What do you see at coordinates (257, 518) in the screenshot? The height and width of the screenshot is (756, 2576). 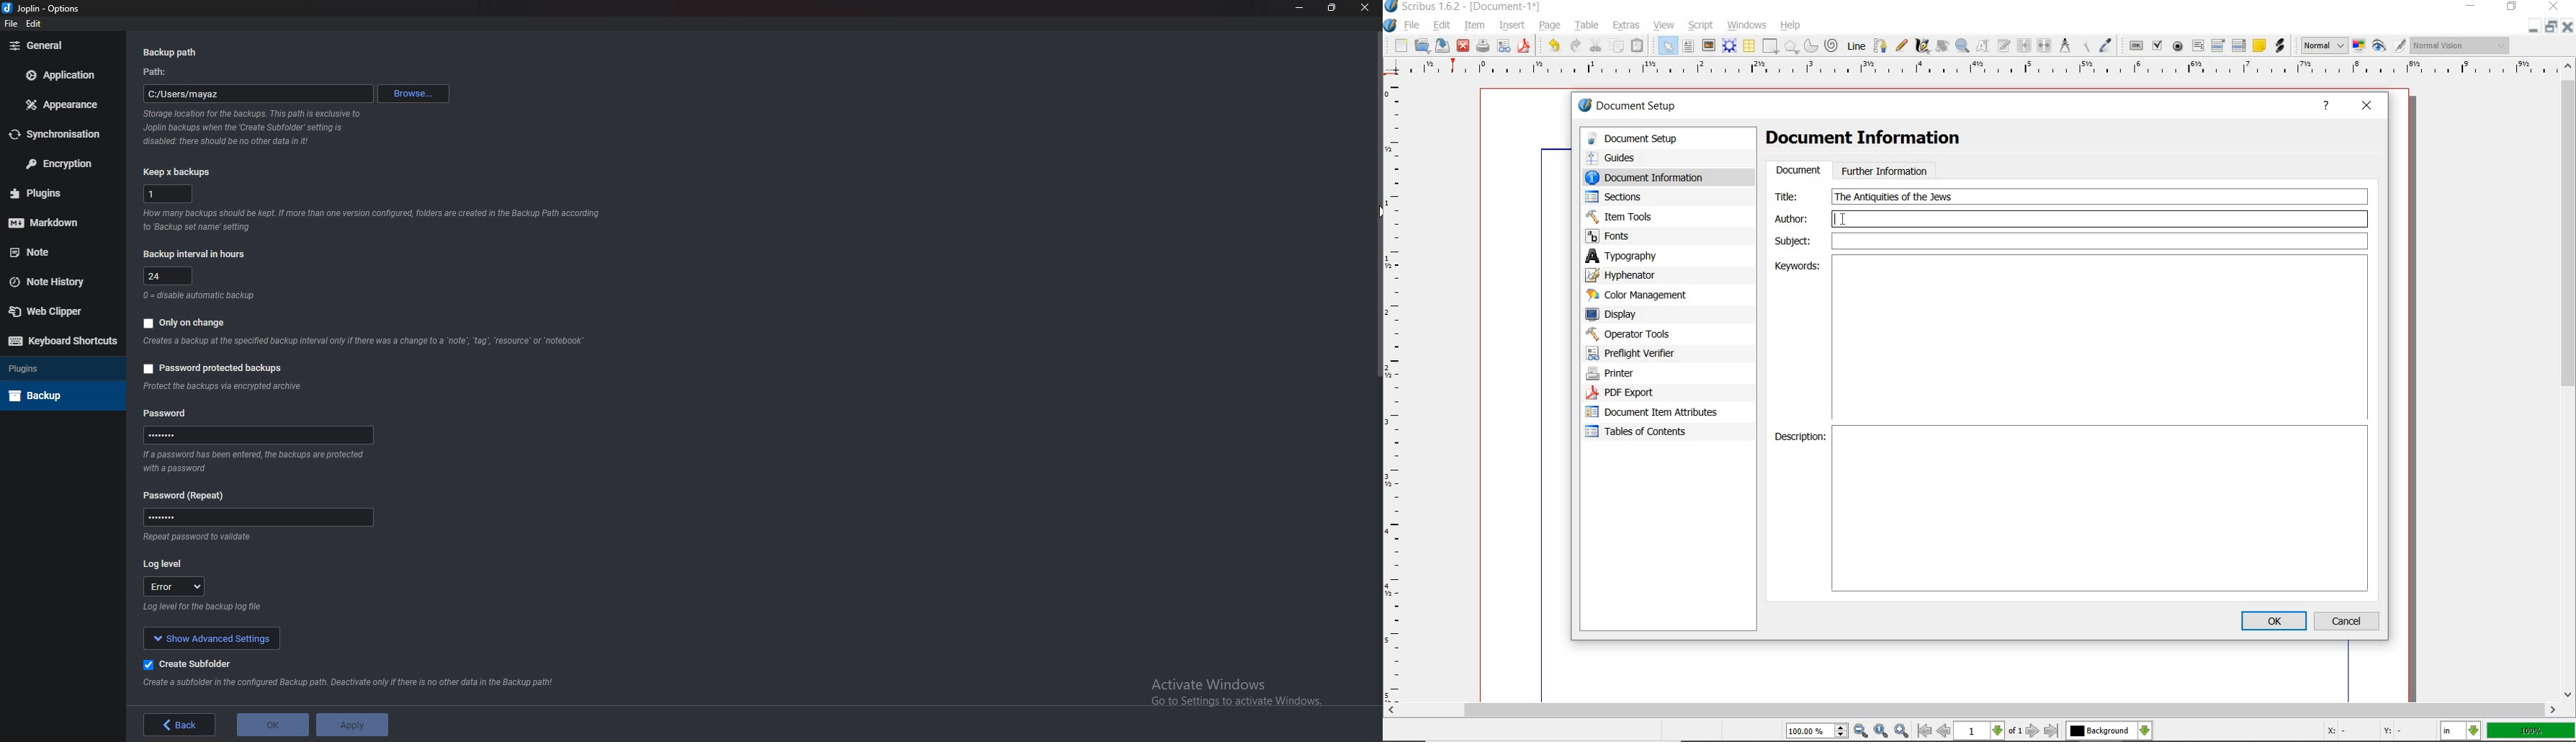 I see `Password` at bounding box center [257, 518].